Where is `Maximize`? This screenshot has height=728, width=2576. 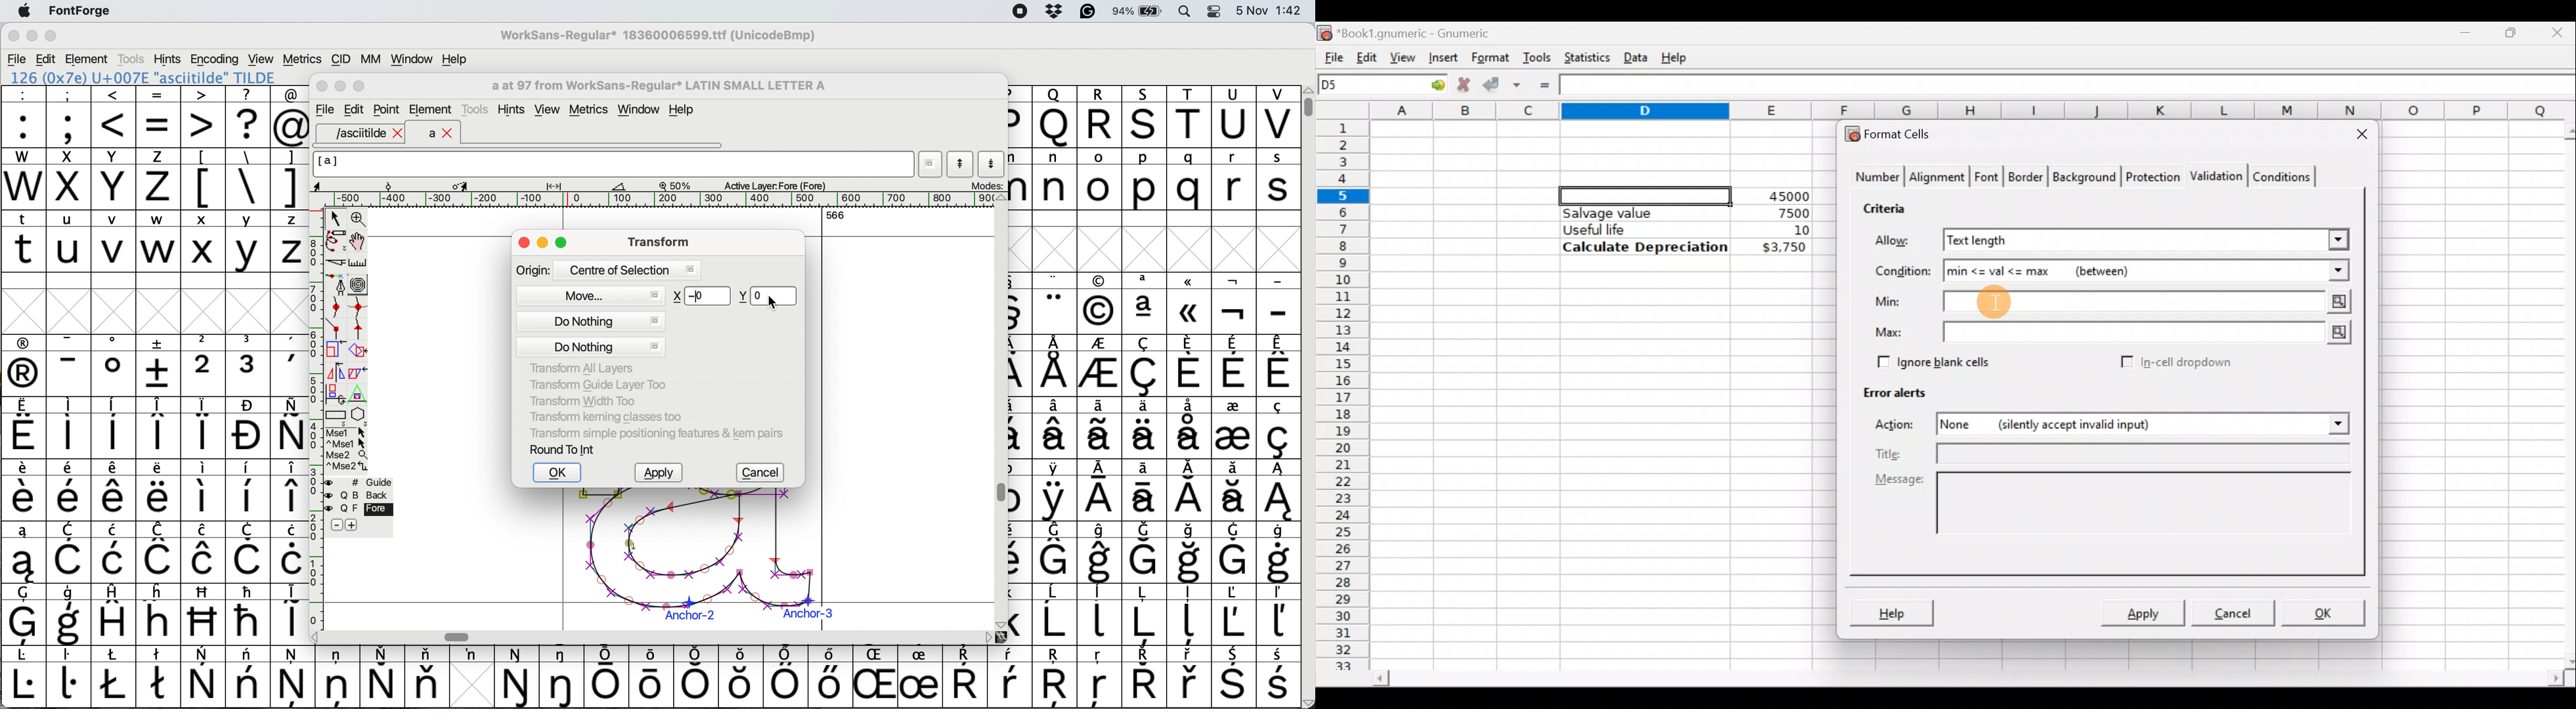
Maximize is located at coordinates (2514, 30).